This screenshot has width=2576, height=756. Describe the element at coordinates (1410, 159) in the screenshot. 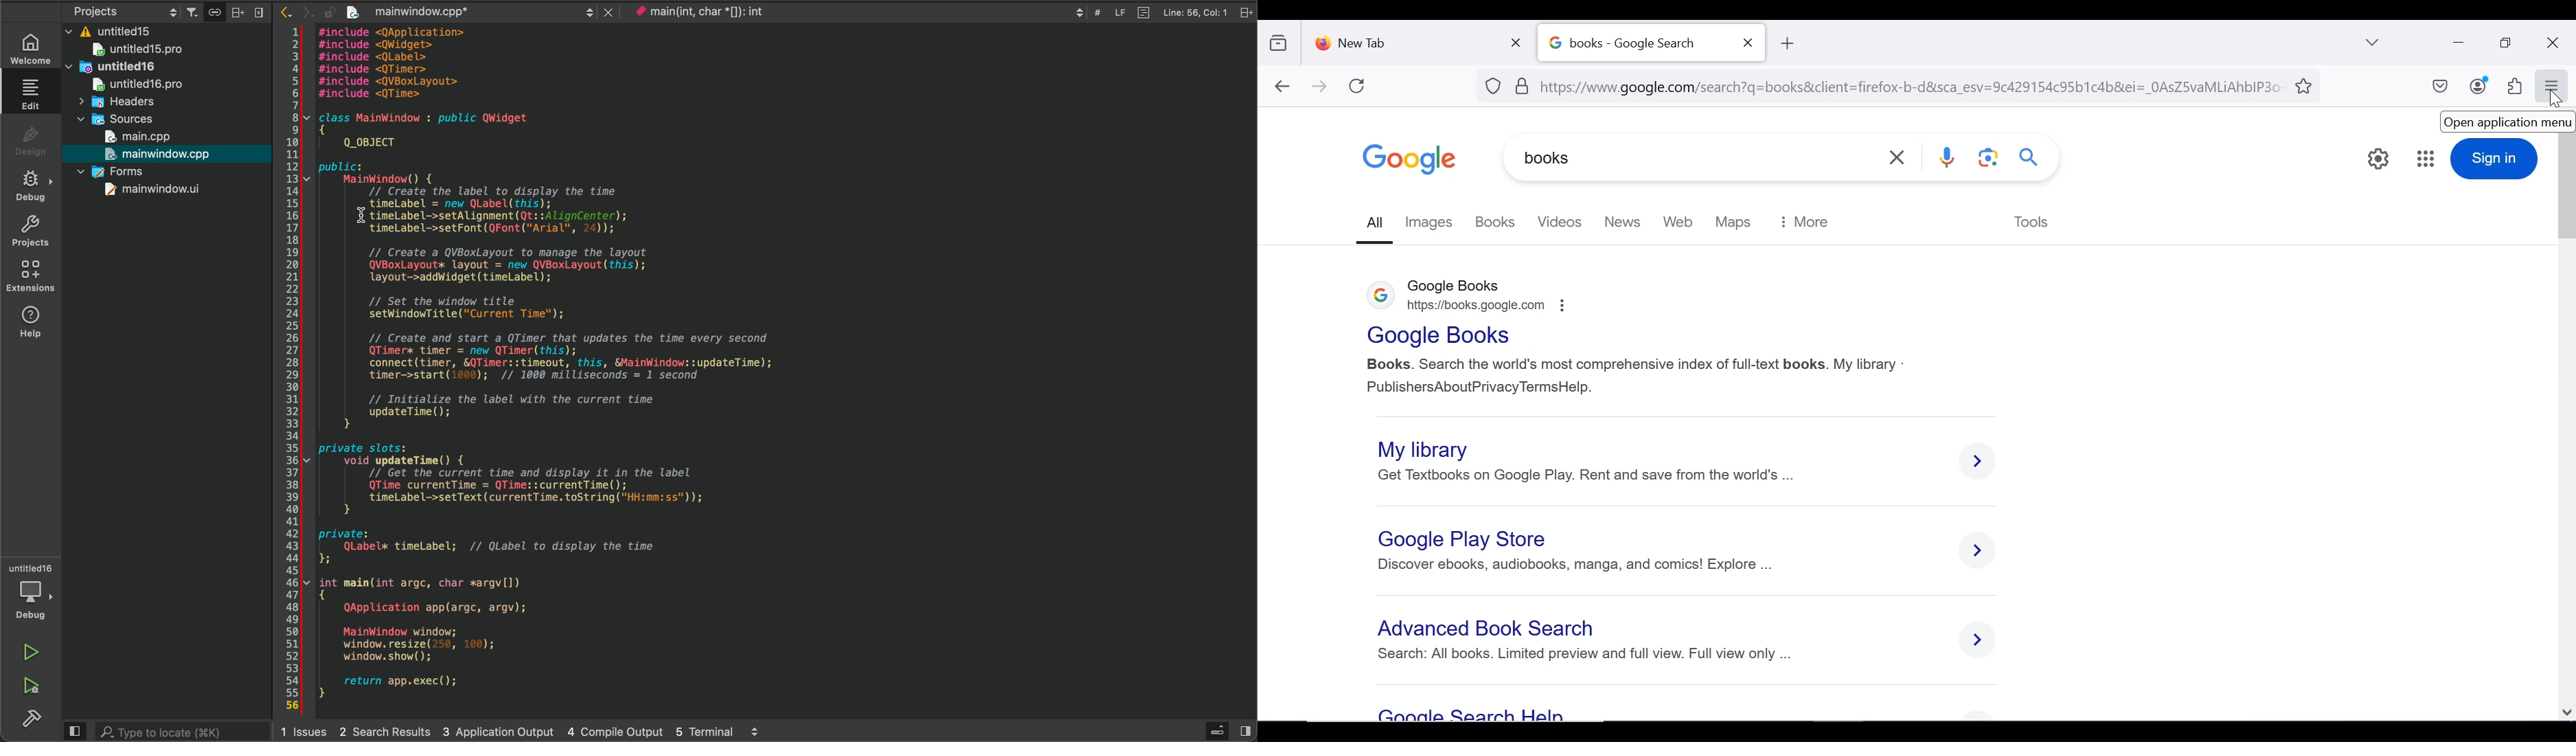

I see `google logo` at that location.